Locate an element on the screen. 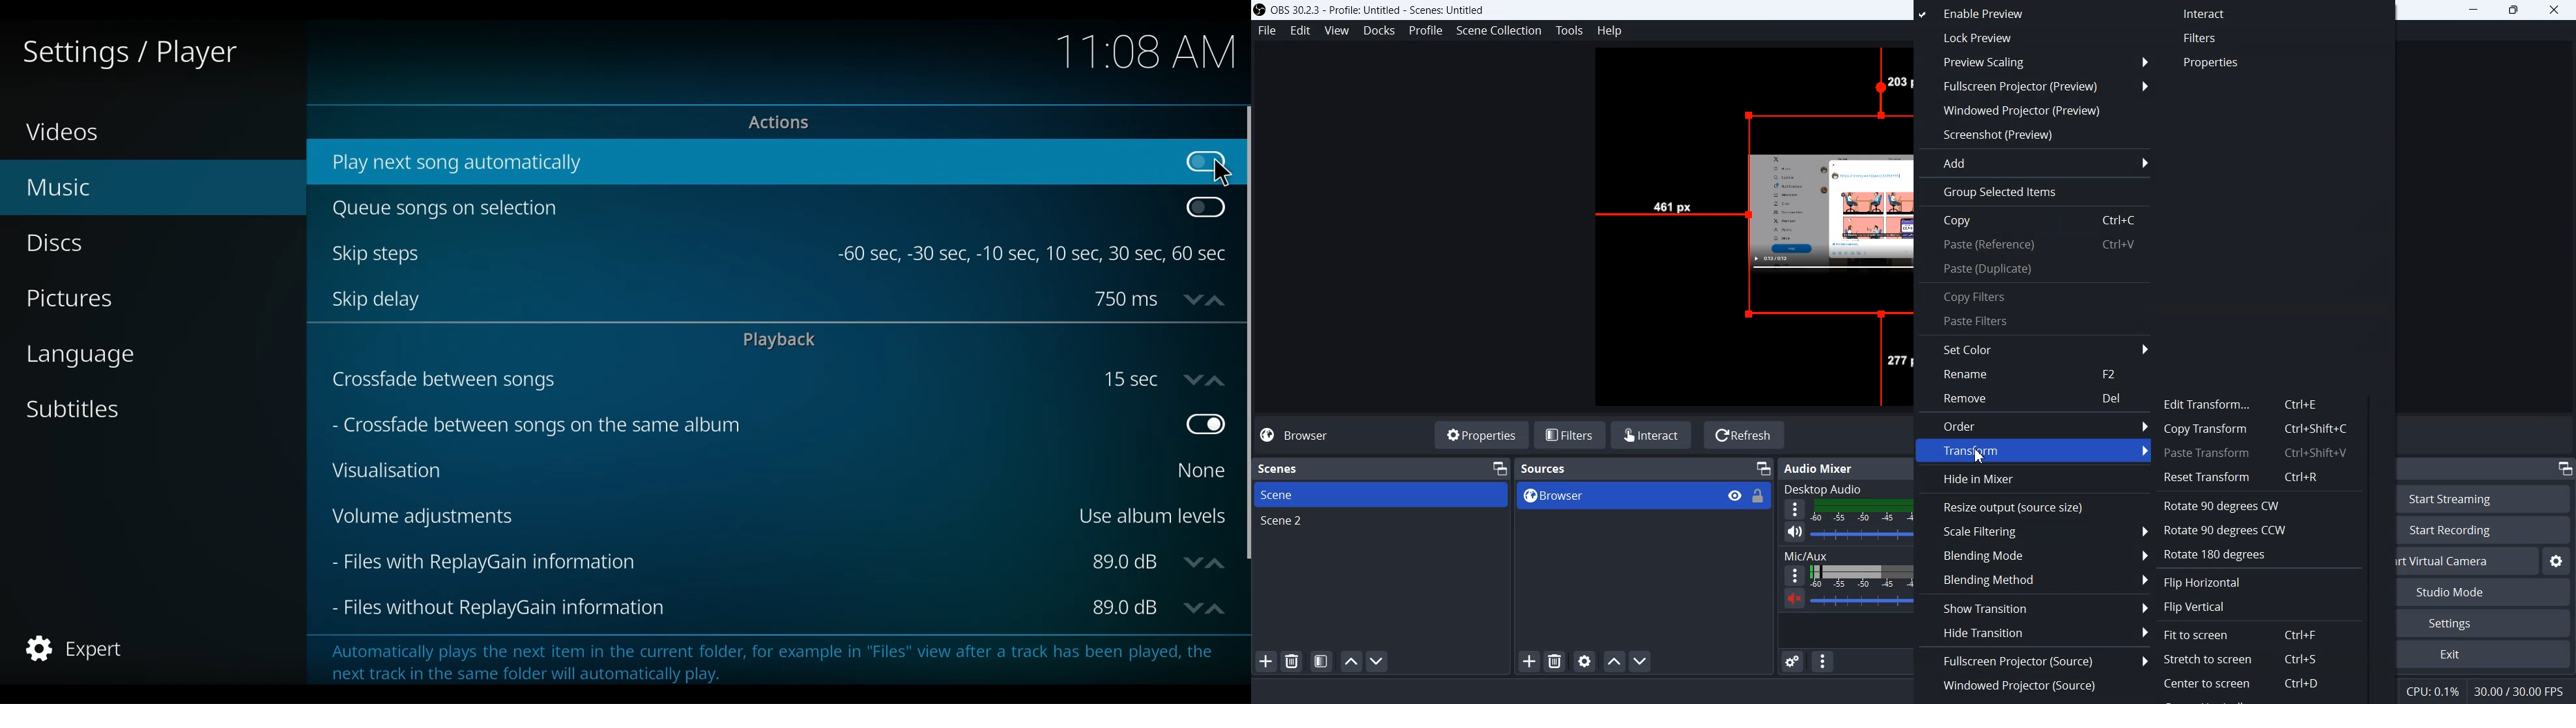 The height and width of the screenshot is (728, 2576). View is located at coordinates (1336, 30).